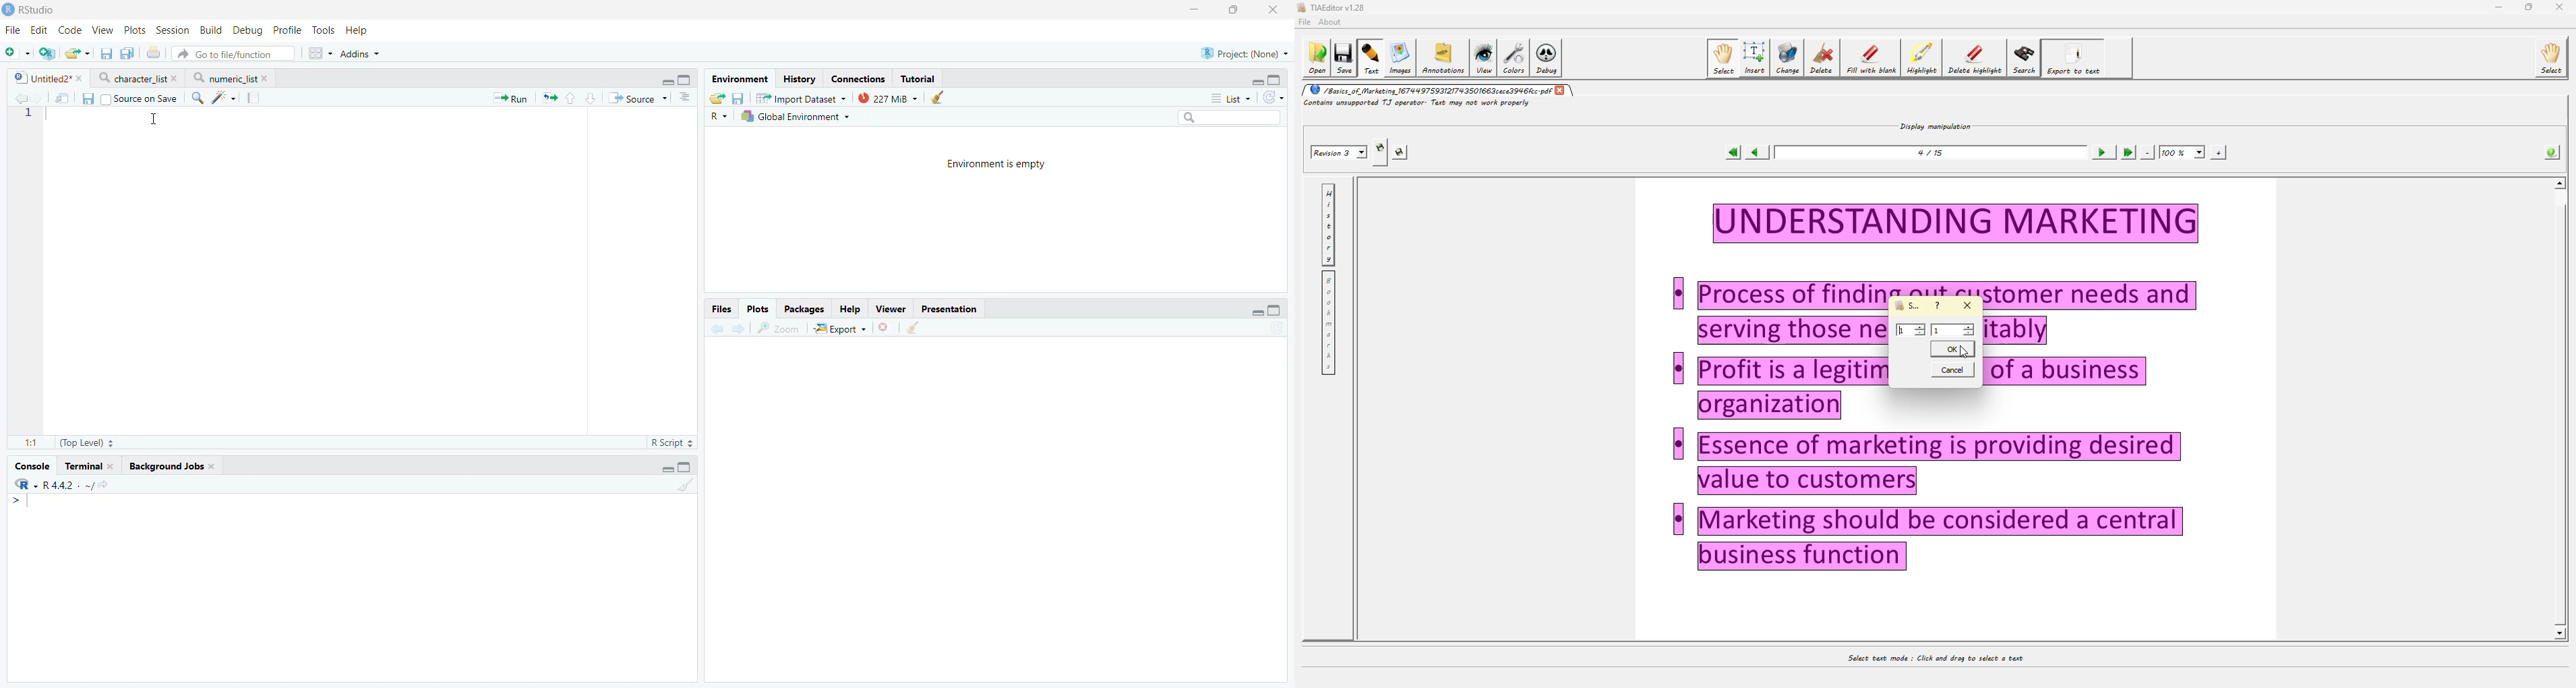 This screenshot has width=2576, height=700. What do you see at coordinates (314, 269) in the screenshot?
I see `Code editor` at bounding box center [314, 269].